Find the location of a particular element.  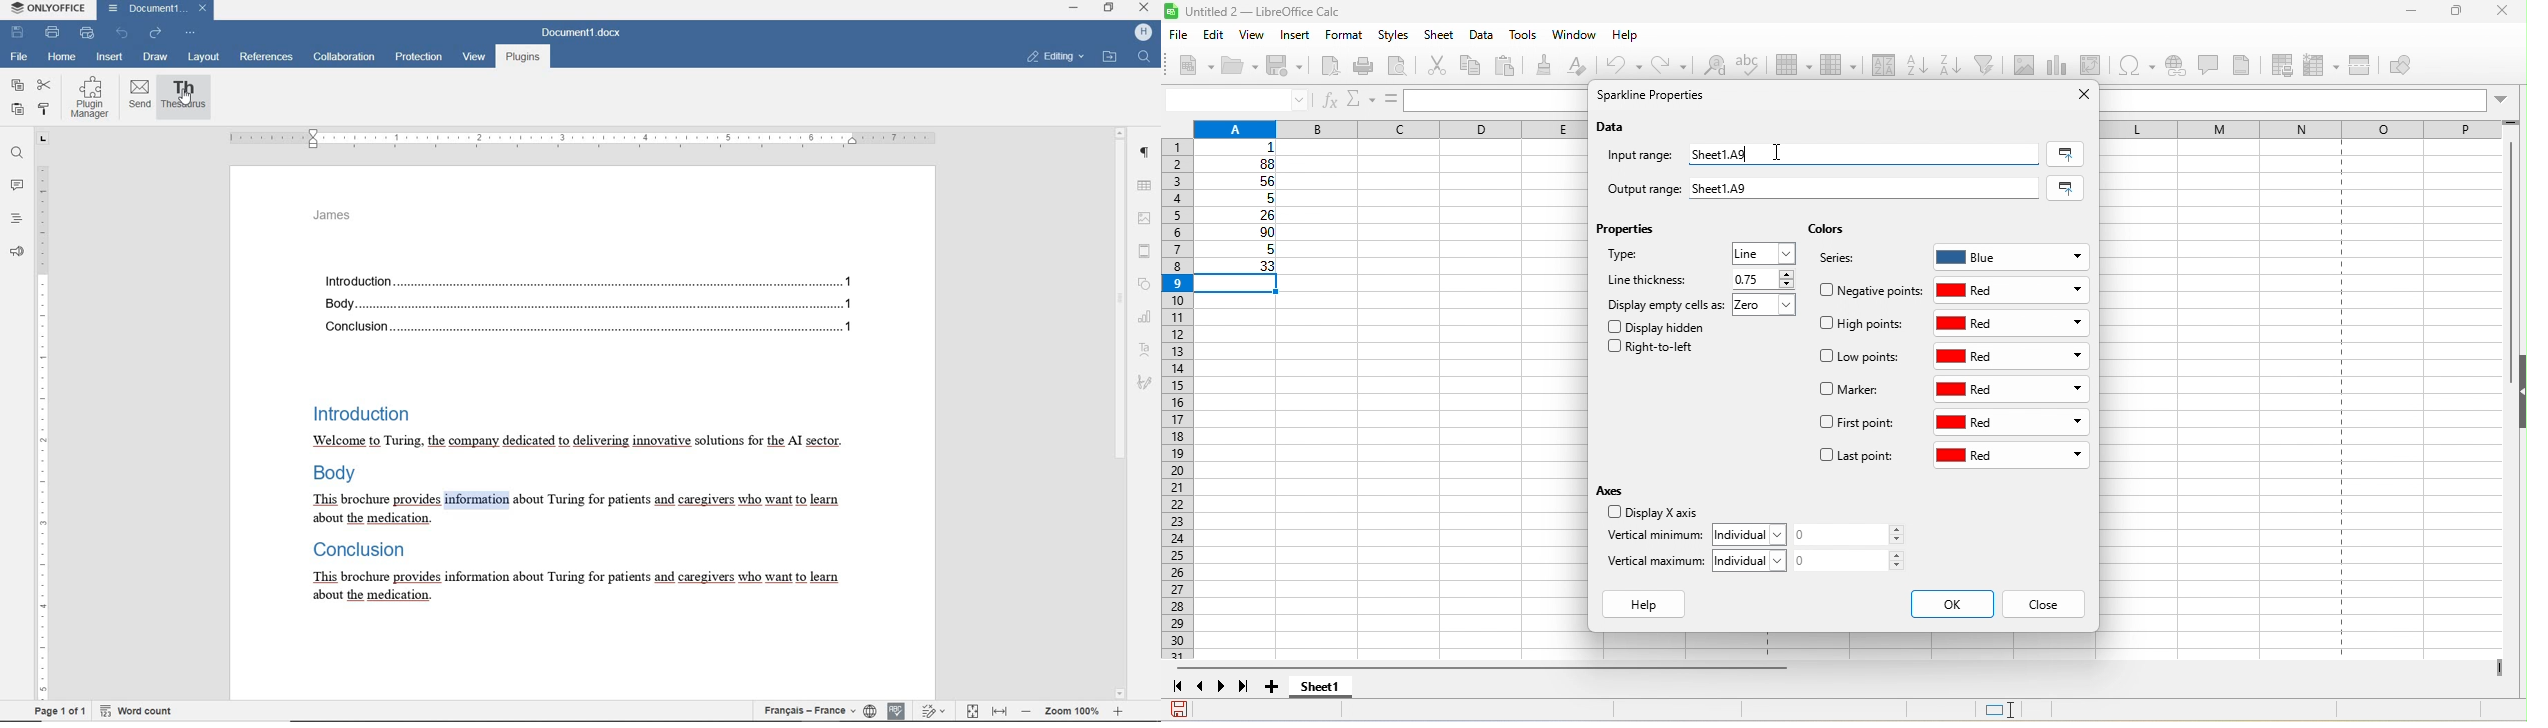

cursor is located at coordinates (187, 98).